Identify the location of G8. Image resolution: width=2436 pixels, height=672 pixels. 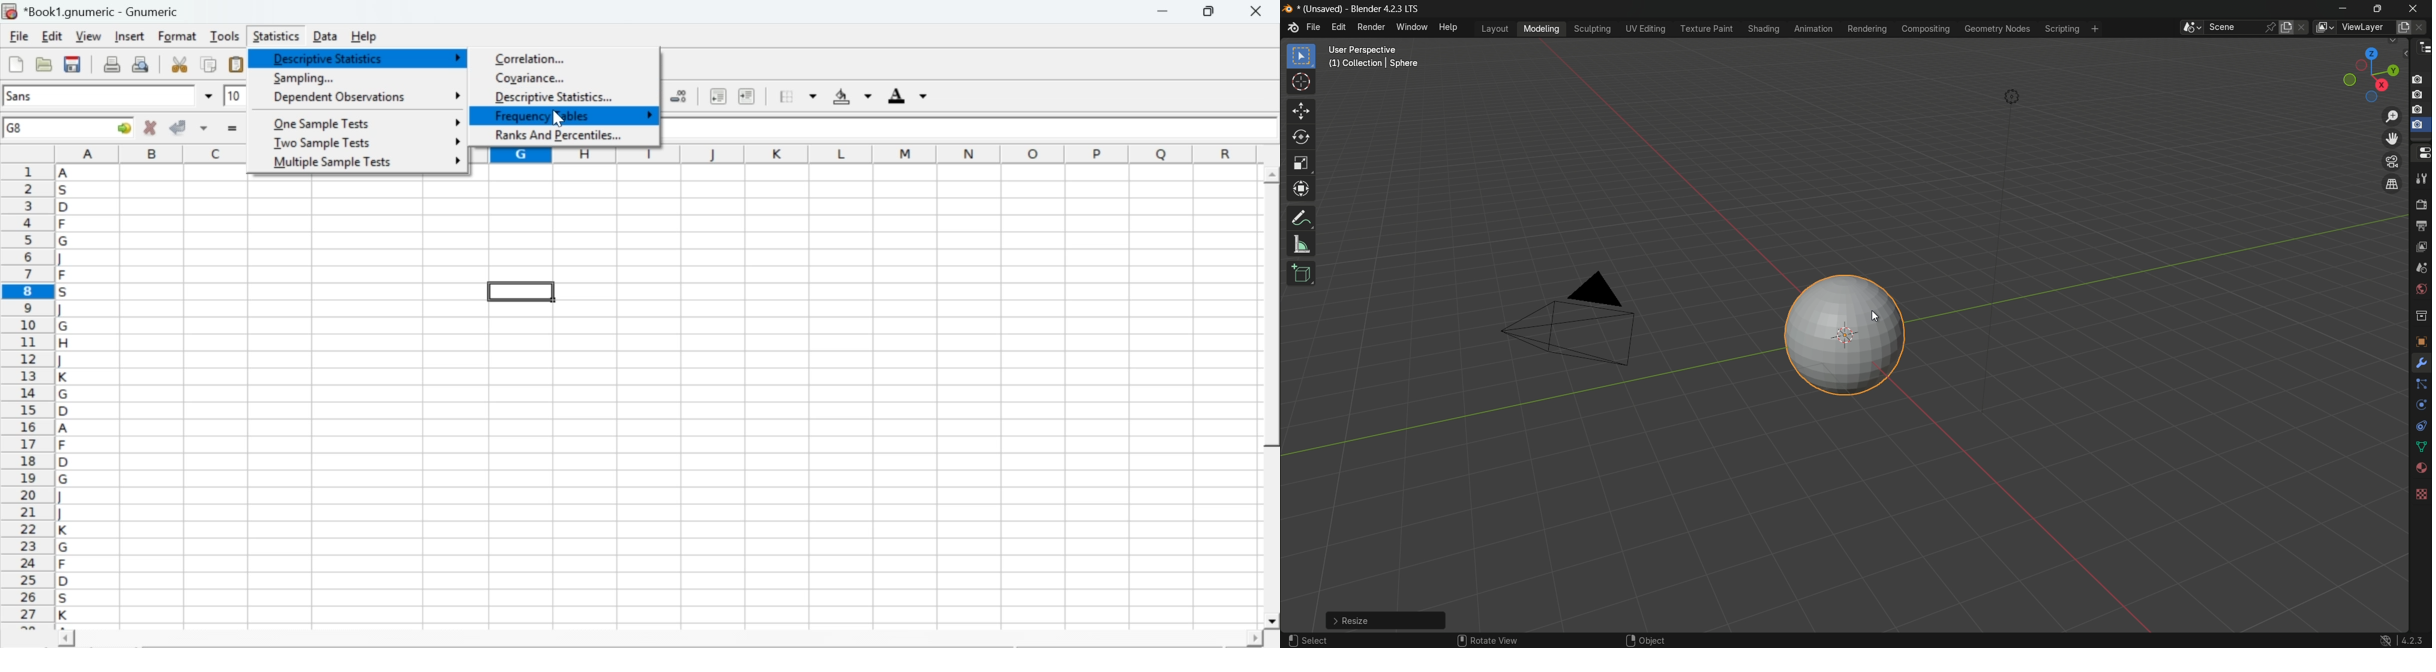
(17, 128).